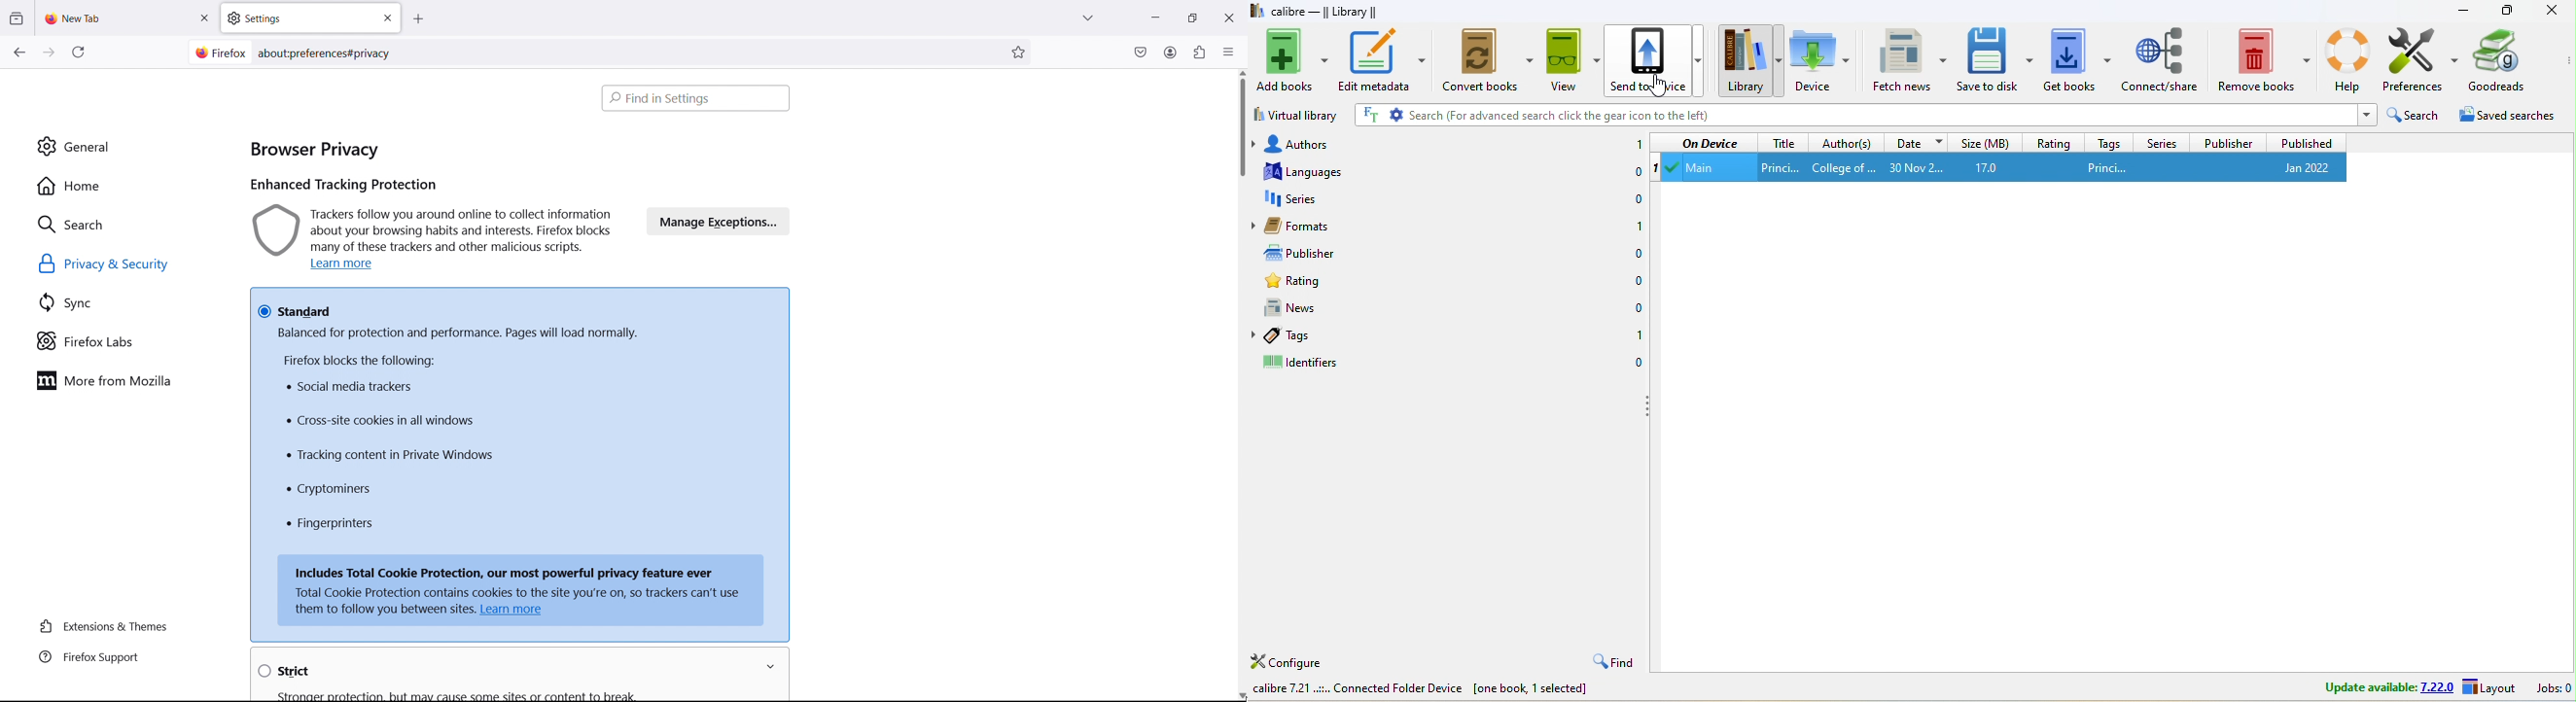 The width and height of the screenshot is (2576, 728). Describe the element at coordinates (2504, 60) in the screenshot. I see `goodreads` at that location.